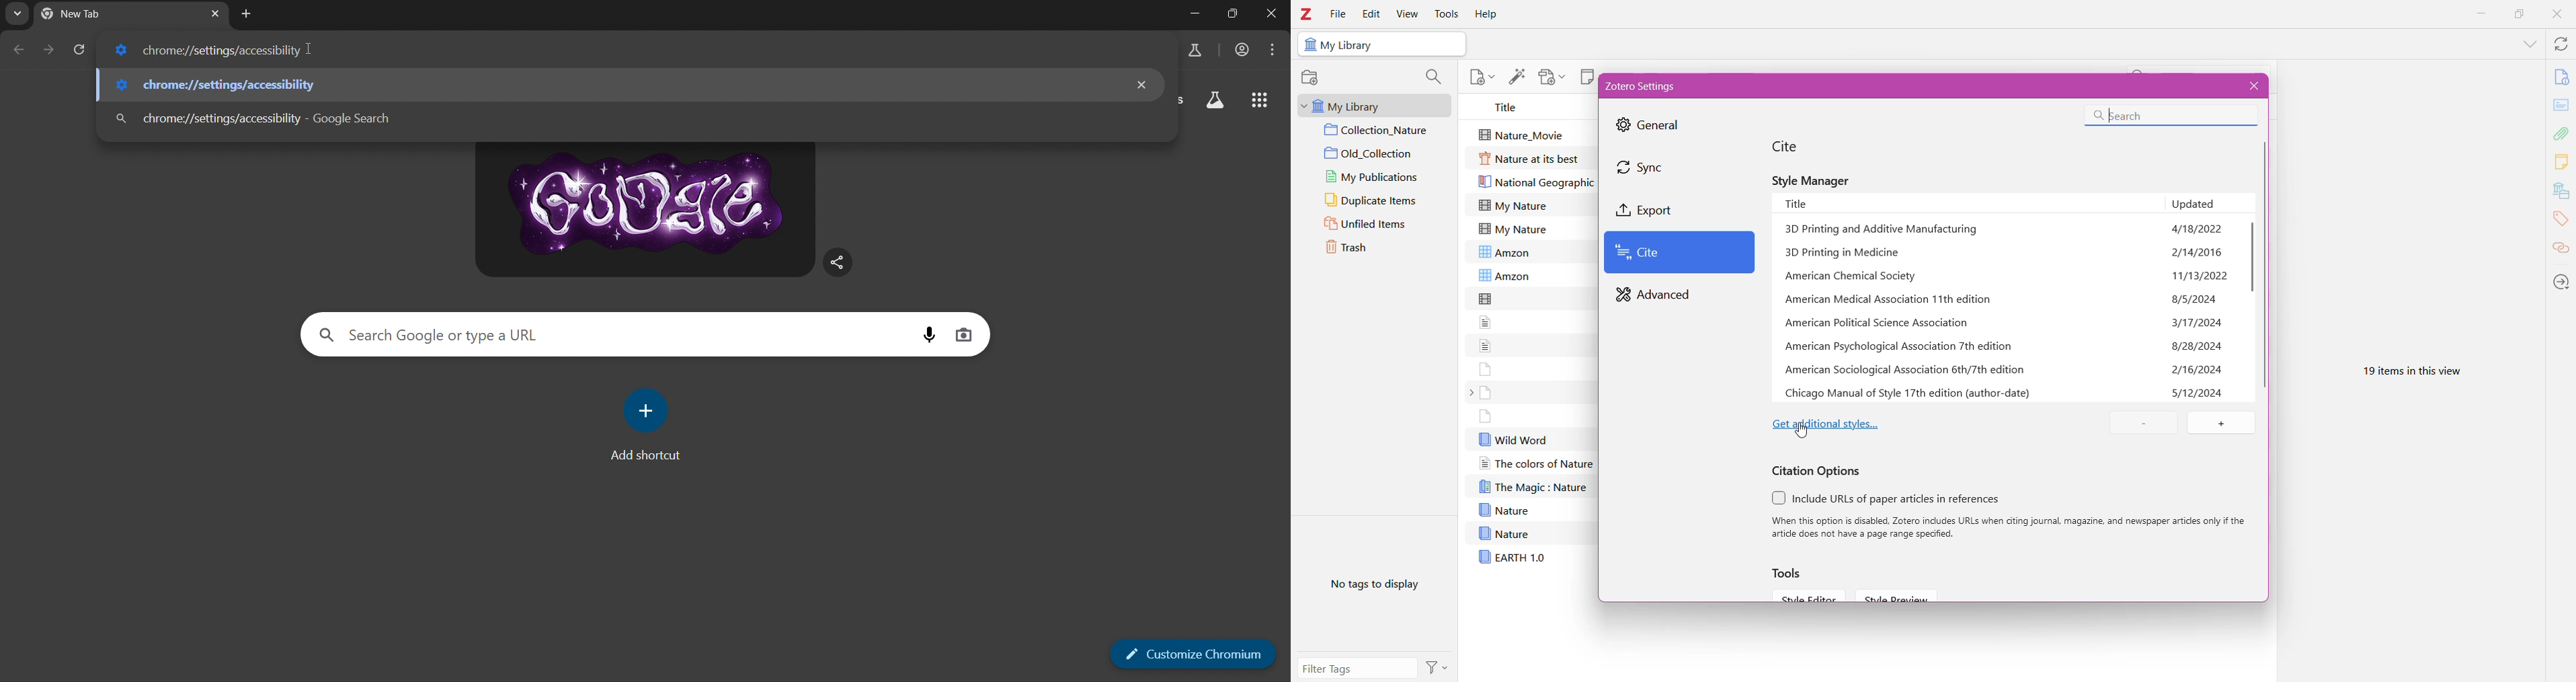 This screenshot has width=2576, height=700. I want to click on National Geographic, so click(1537, 183).